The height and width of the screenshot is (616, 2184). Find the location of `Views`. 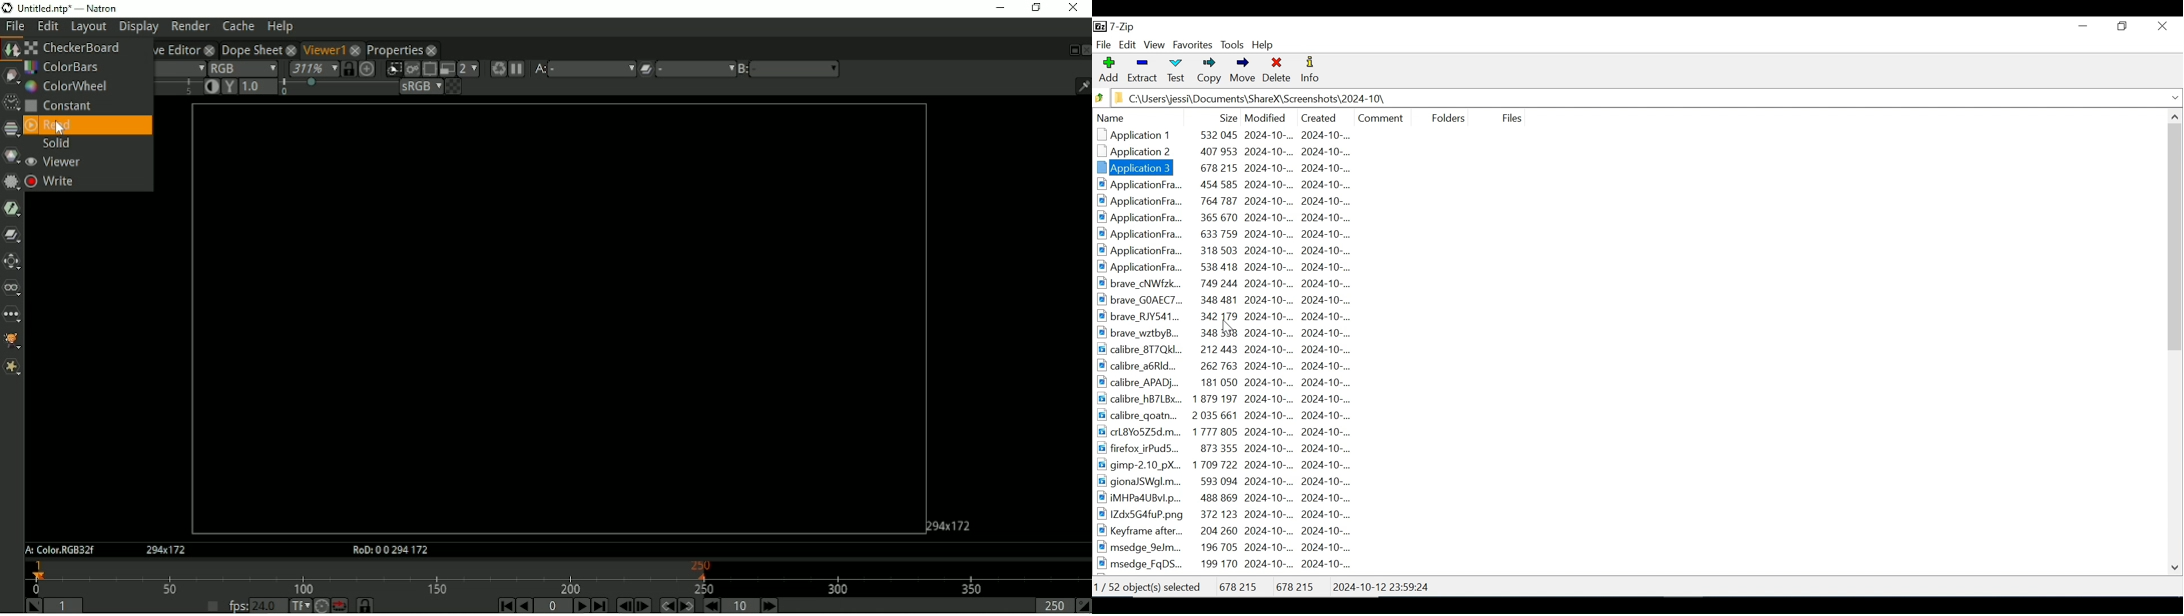

Views is located at coordinates (12, 288).